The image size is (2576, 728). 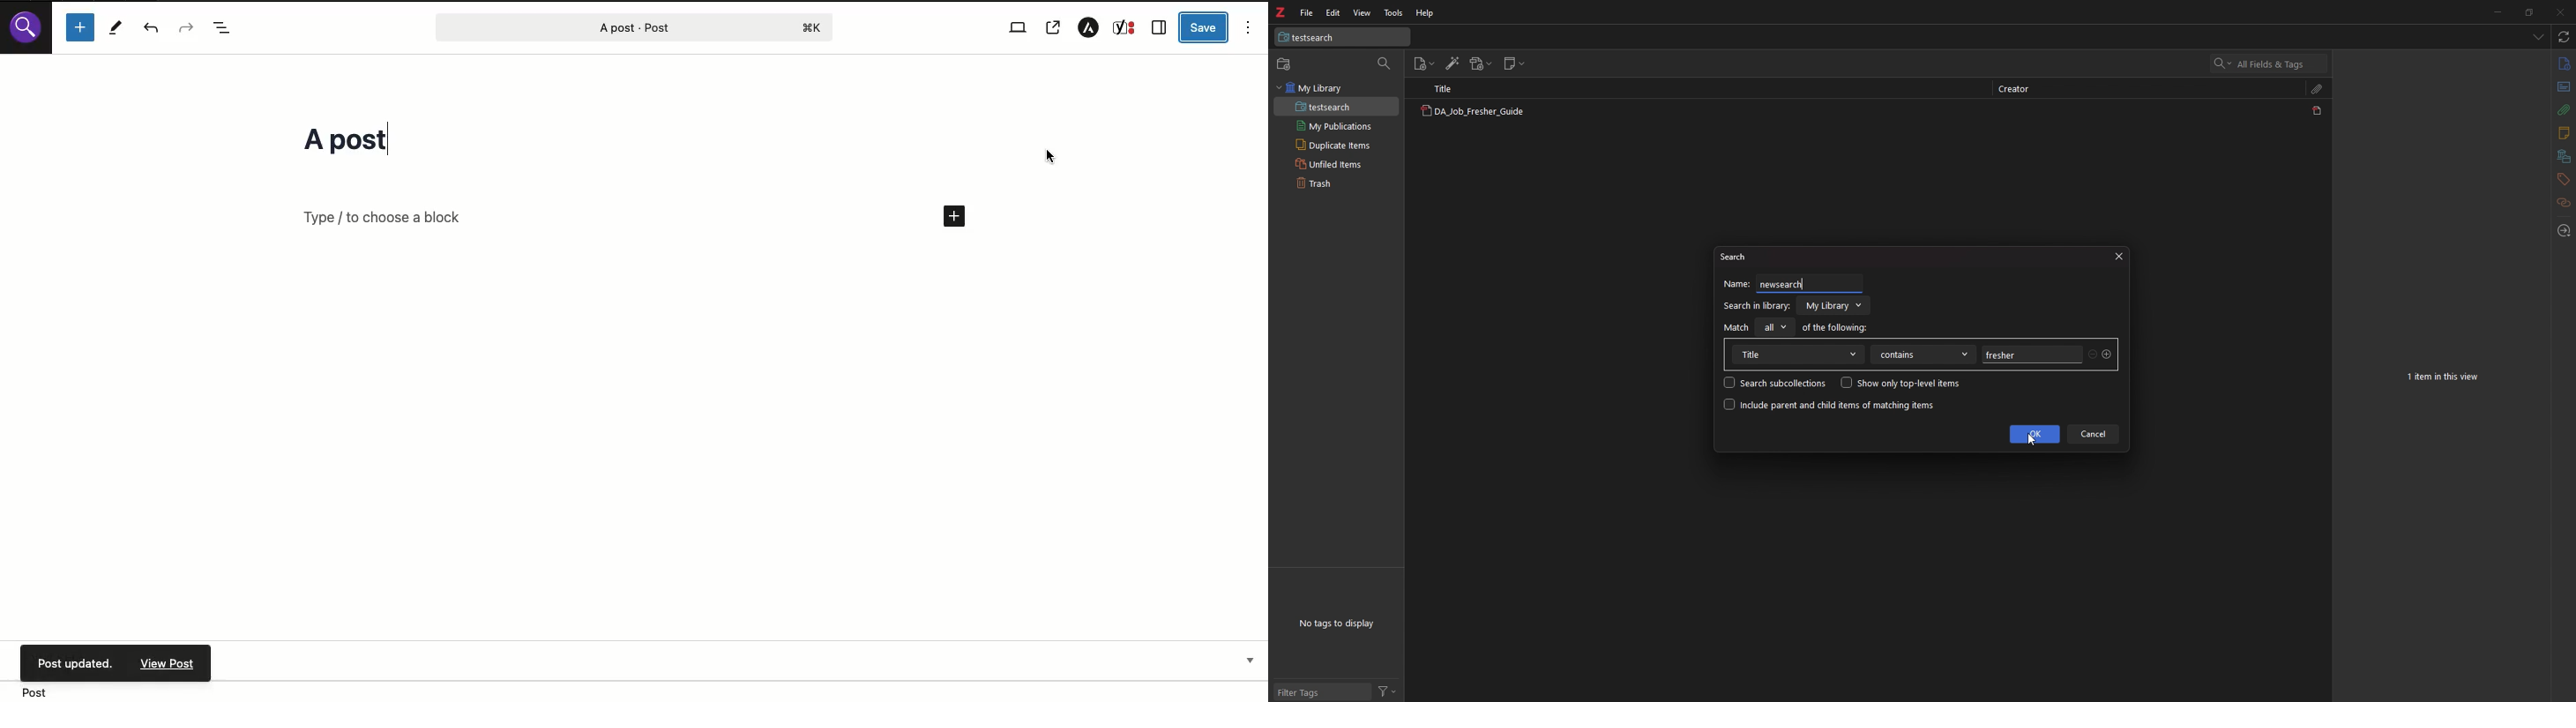 I want to click on Sidebar, so click(x=1160, y=27).